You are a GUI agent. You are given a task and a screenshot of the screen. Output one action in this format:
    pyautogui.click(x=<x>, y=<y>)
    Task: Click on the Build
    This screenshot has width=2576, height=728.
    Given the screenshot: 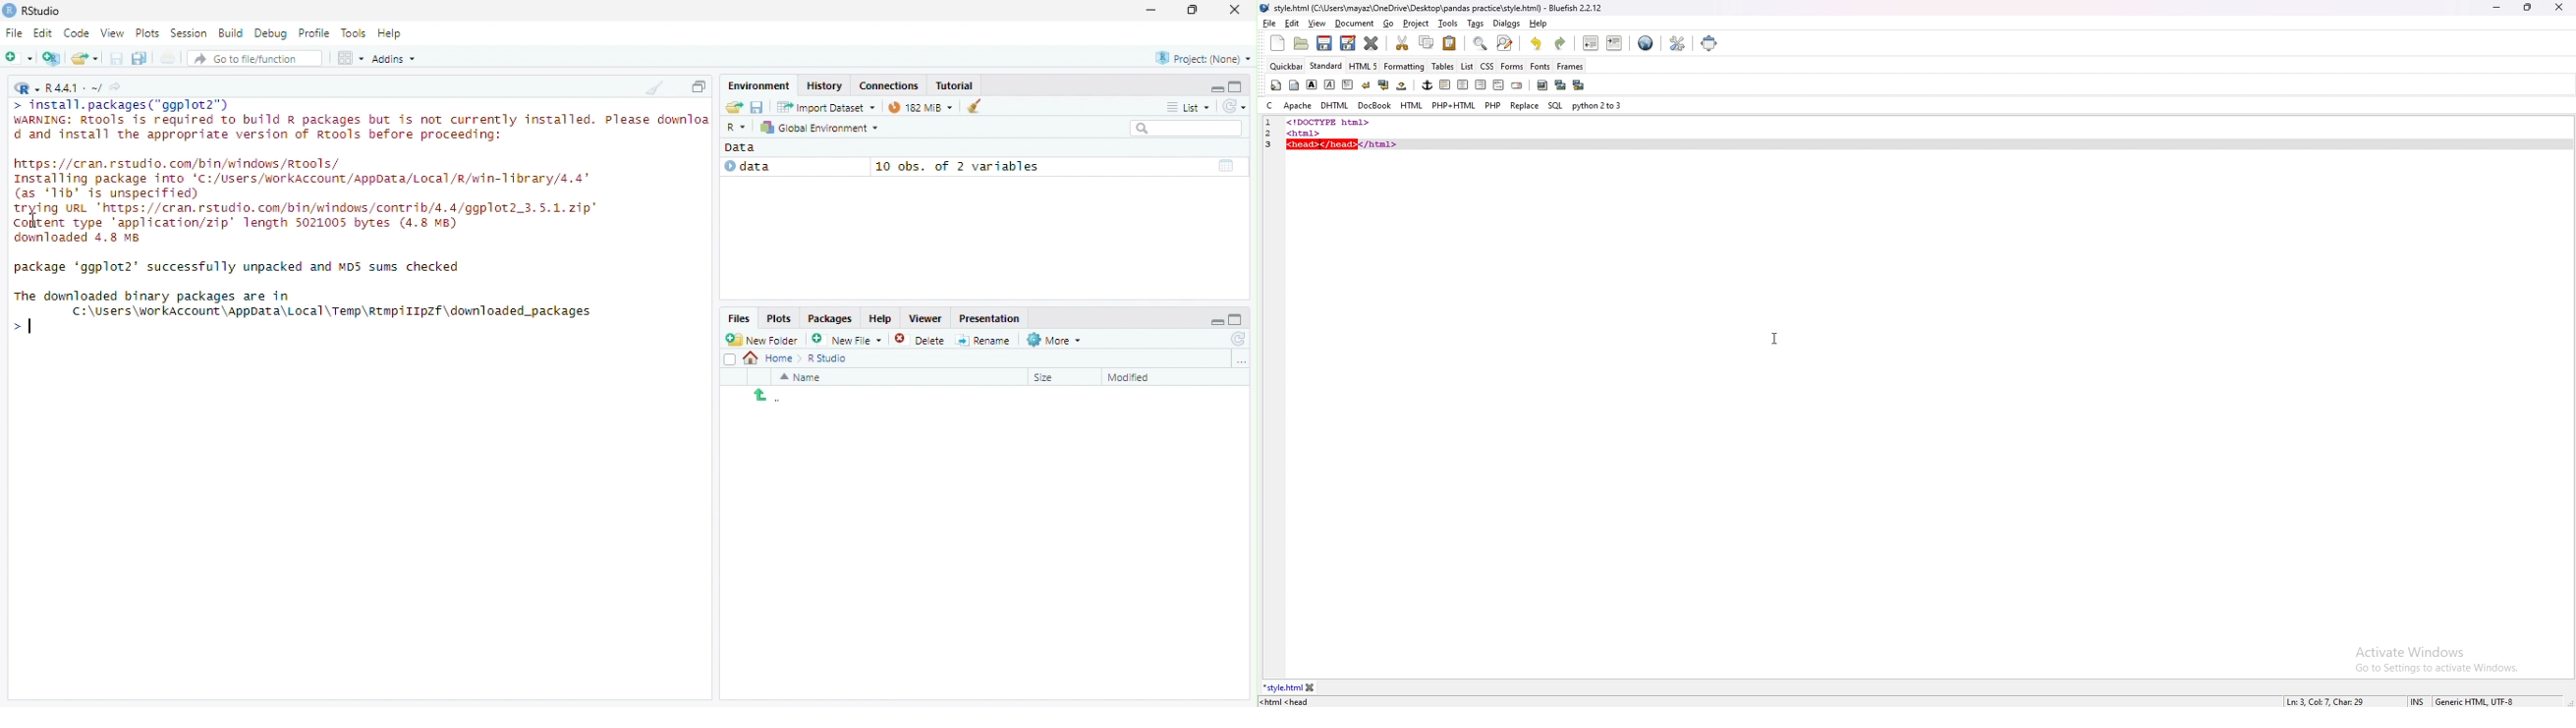 What is the action you would take?
    pyautogui.click(x=233, y=33)
    